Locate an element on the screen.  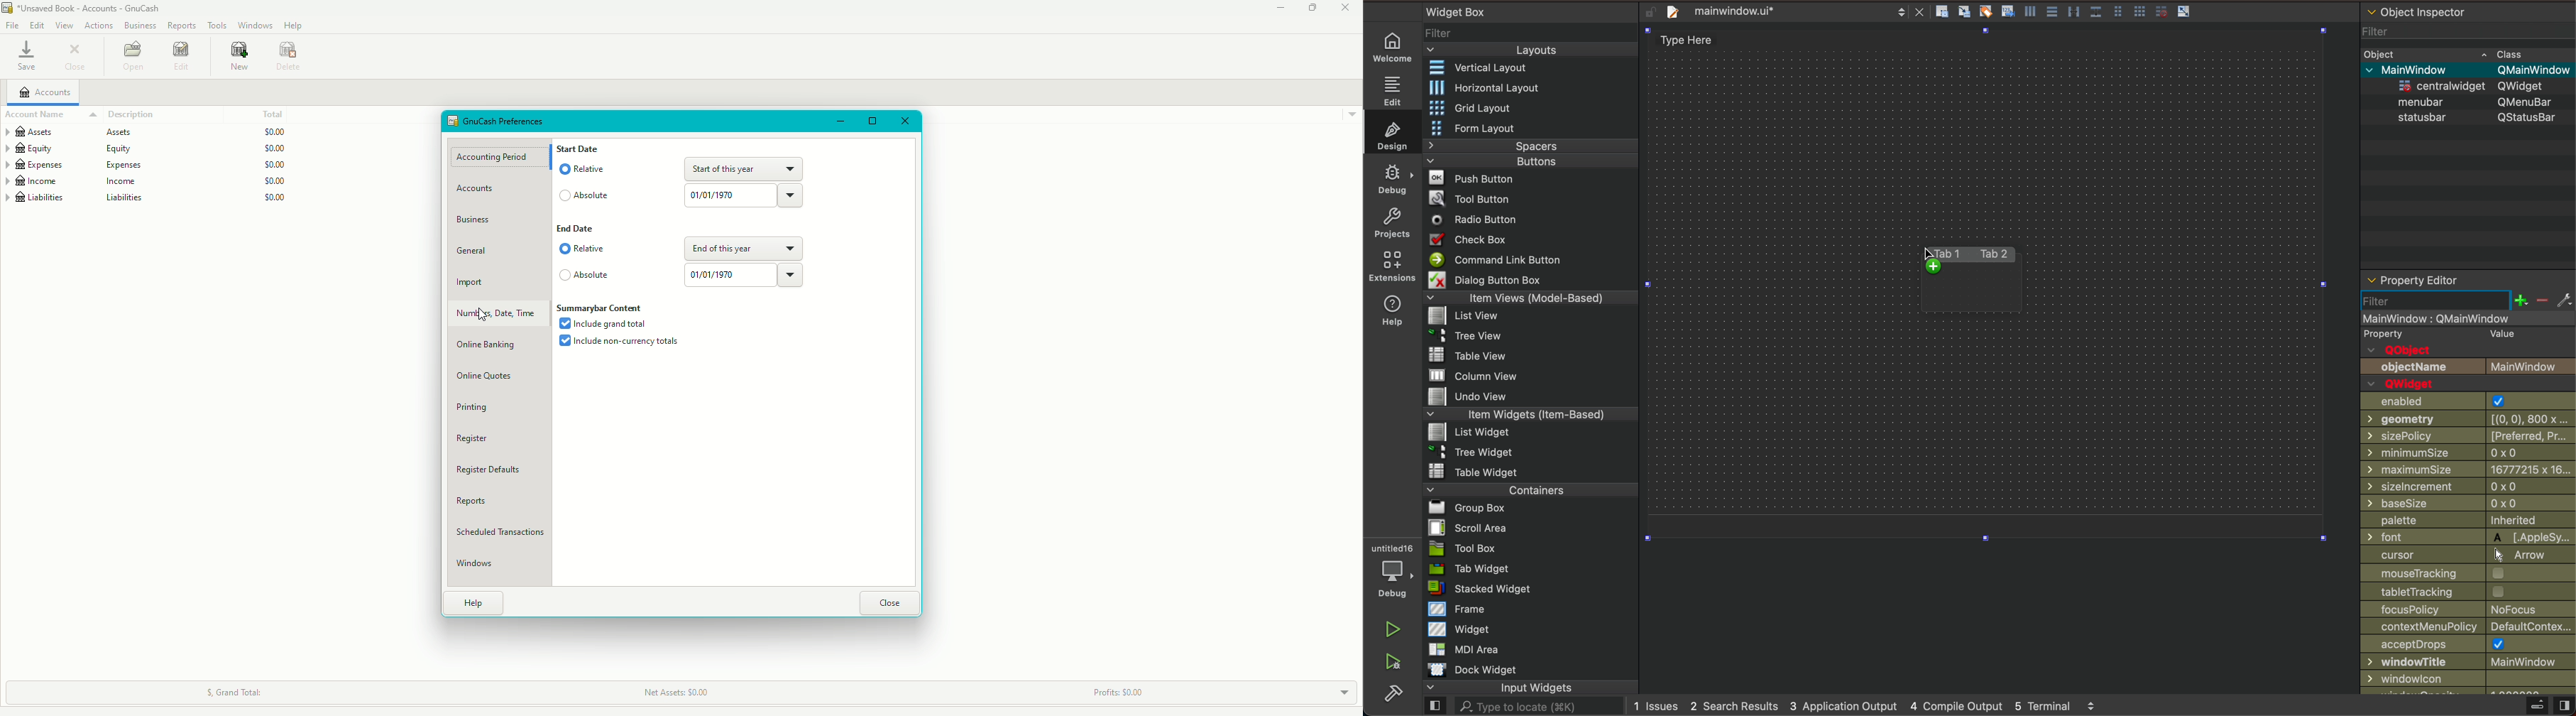
window title is located at coordinates (2469, 662).